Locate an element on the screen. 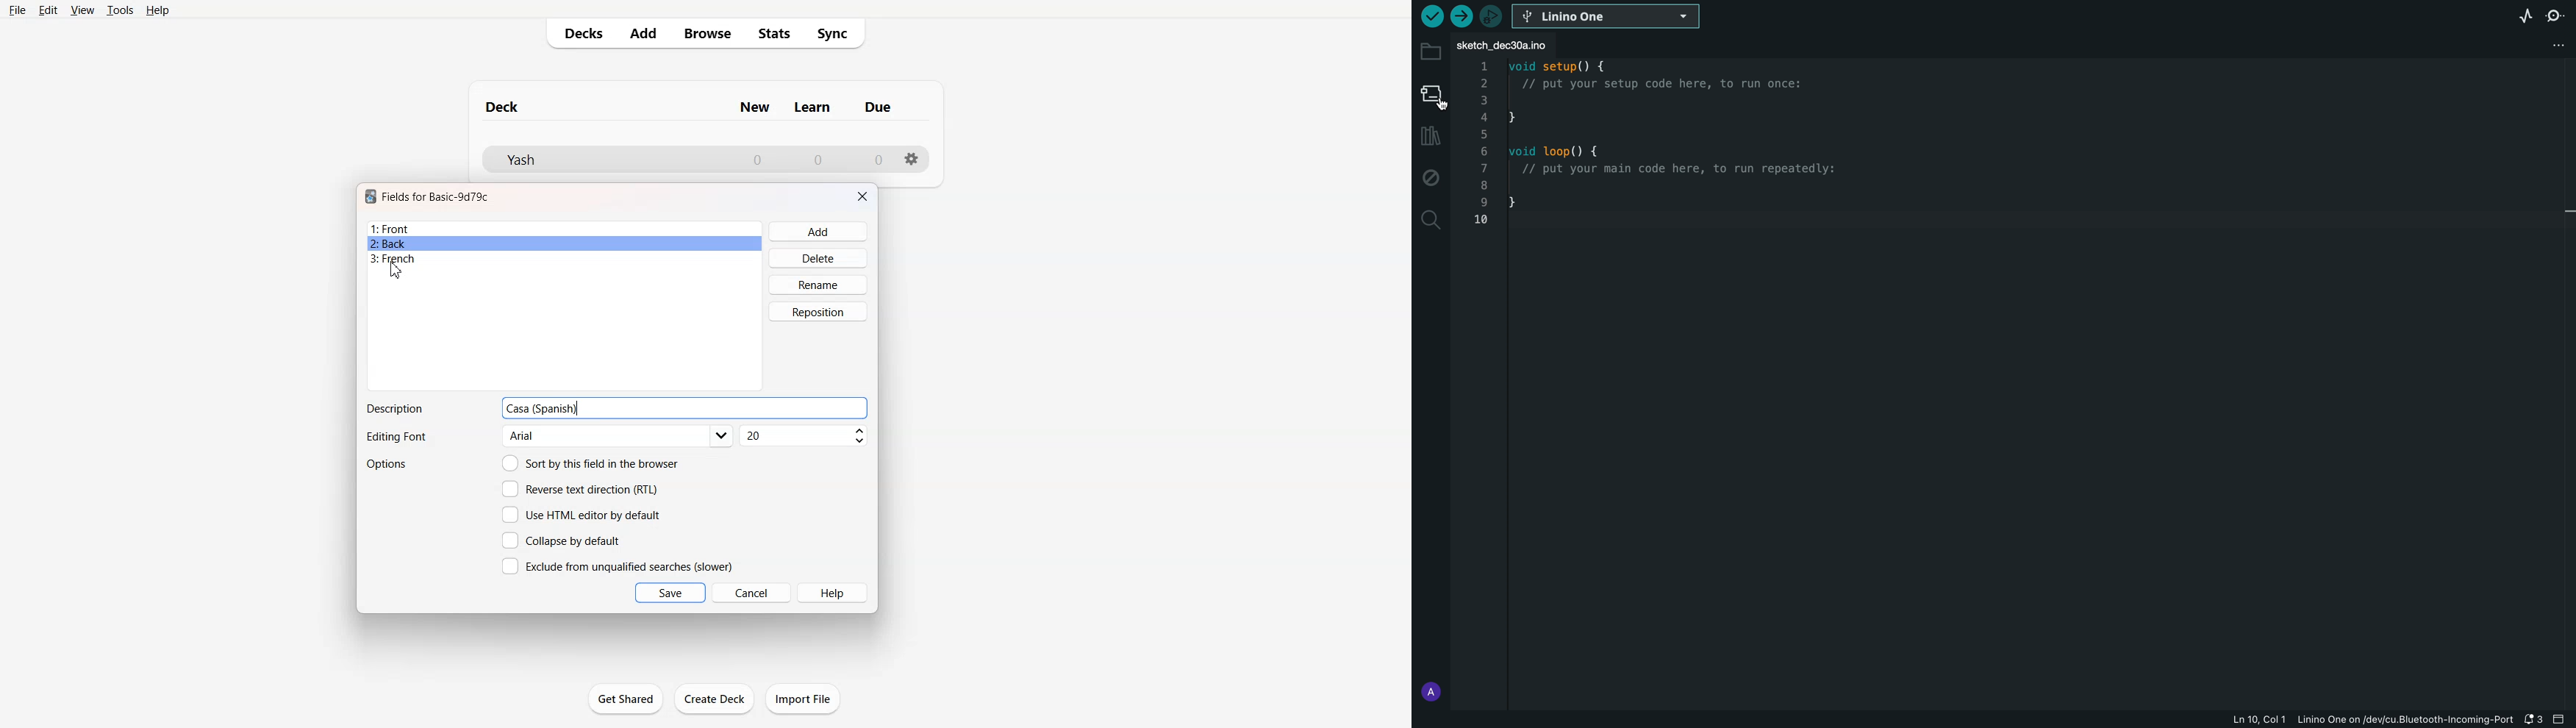  Number of New cards is located at coordinates (757, 160).